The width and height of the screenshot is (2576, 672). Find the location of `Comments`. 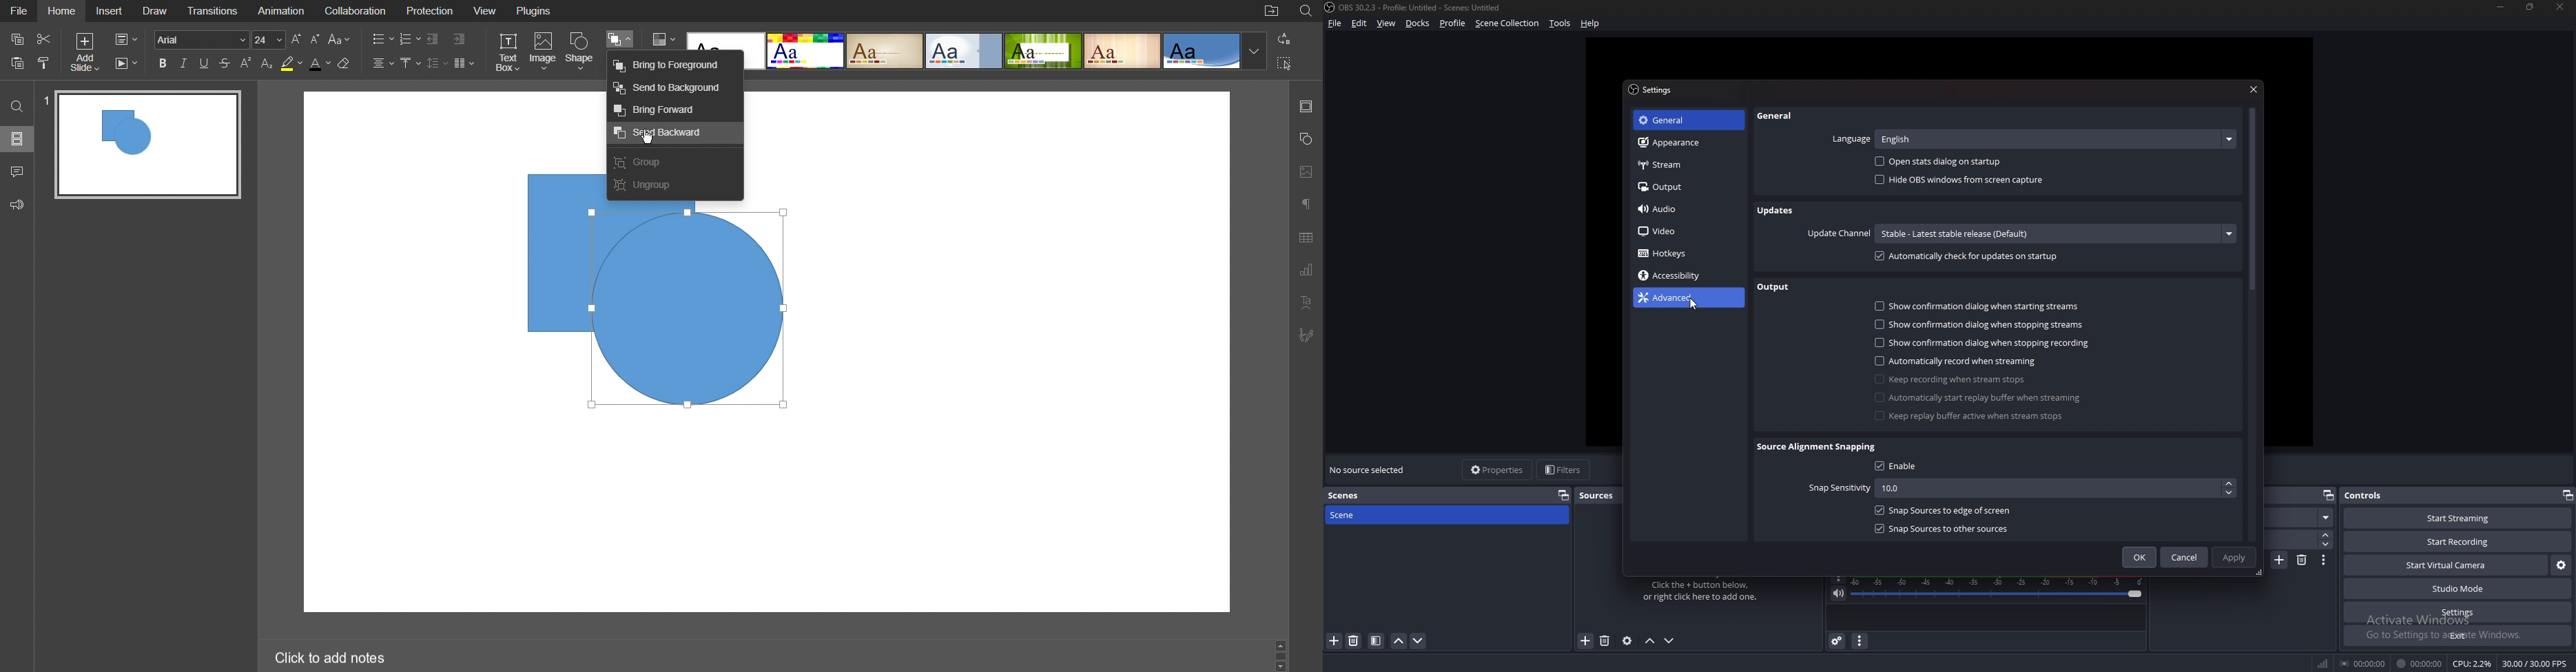

Comments is located at coordinates (16, 173).